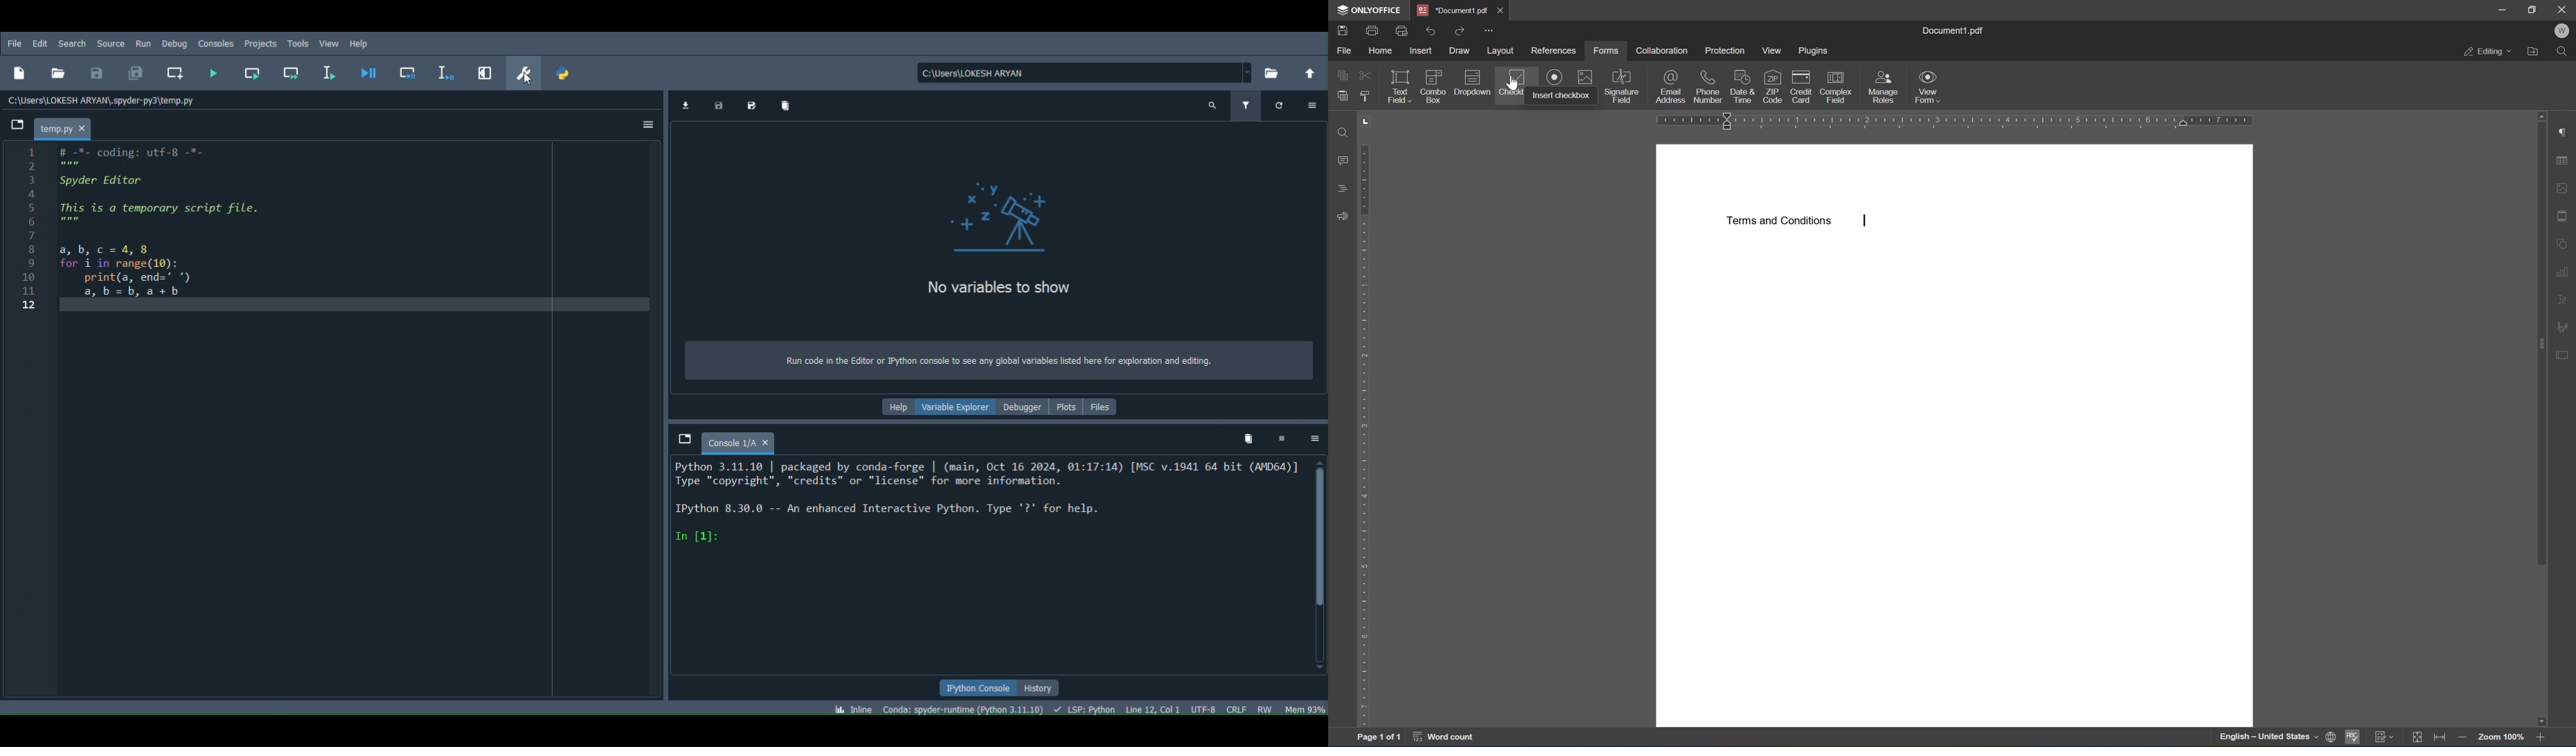 This screenshot has height=756, width=2576. Describe the element at coordinates (526, 79) in the screenshot. I see `Cursor` at that location.